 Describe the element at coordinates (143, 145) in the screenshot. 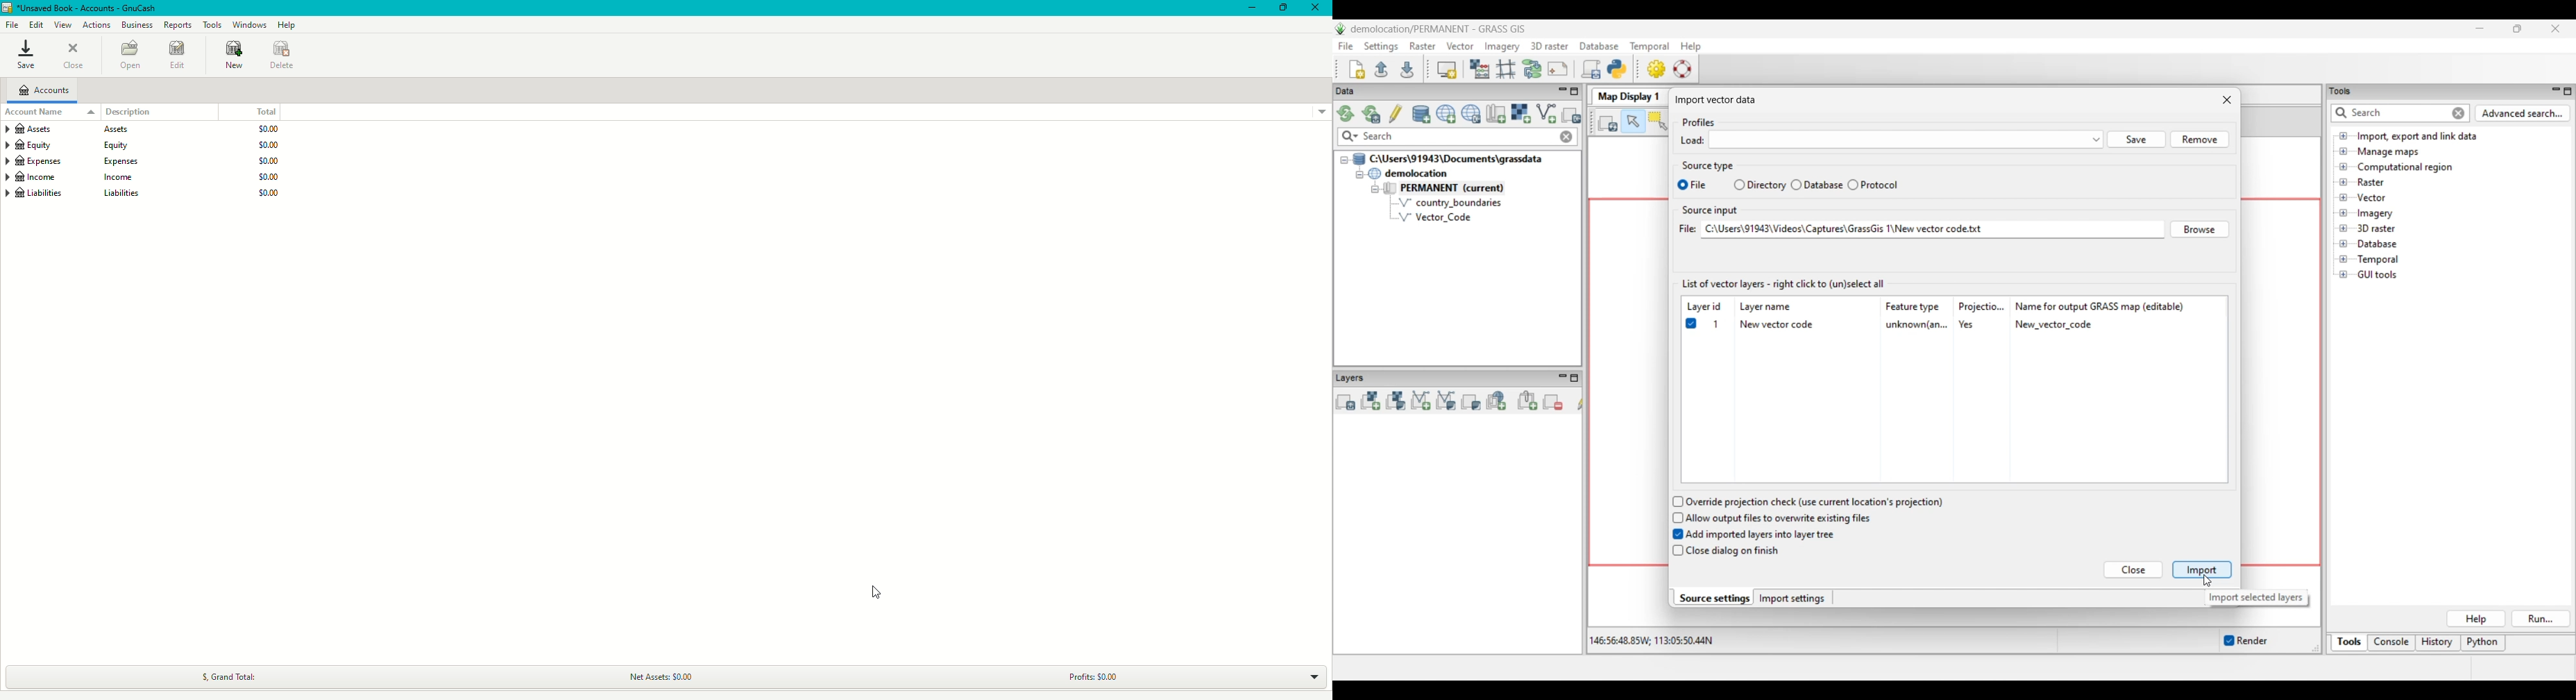

I see `Equity` at that location.